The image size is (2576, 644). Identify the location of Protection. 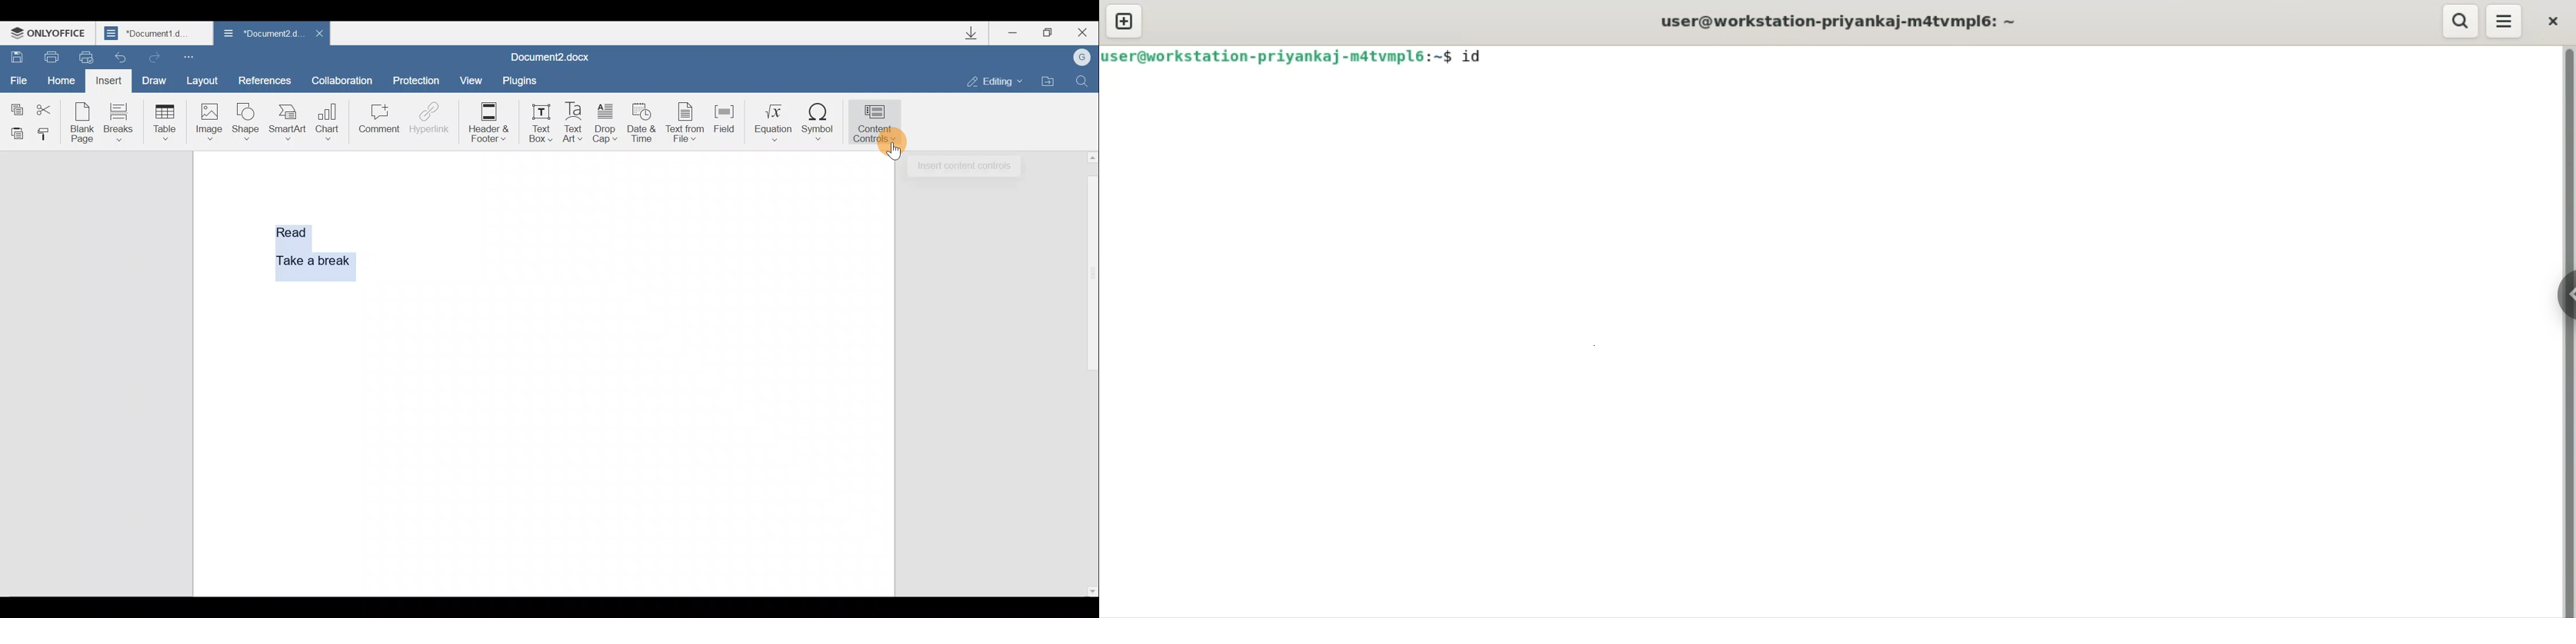
(419, 76).